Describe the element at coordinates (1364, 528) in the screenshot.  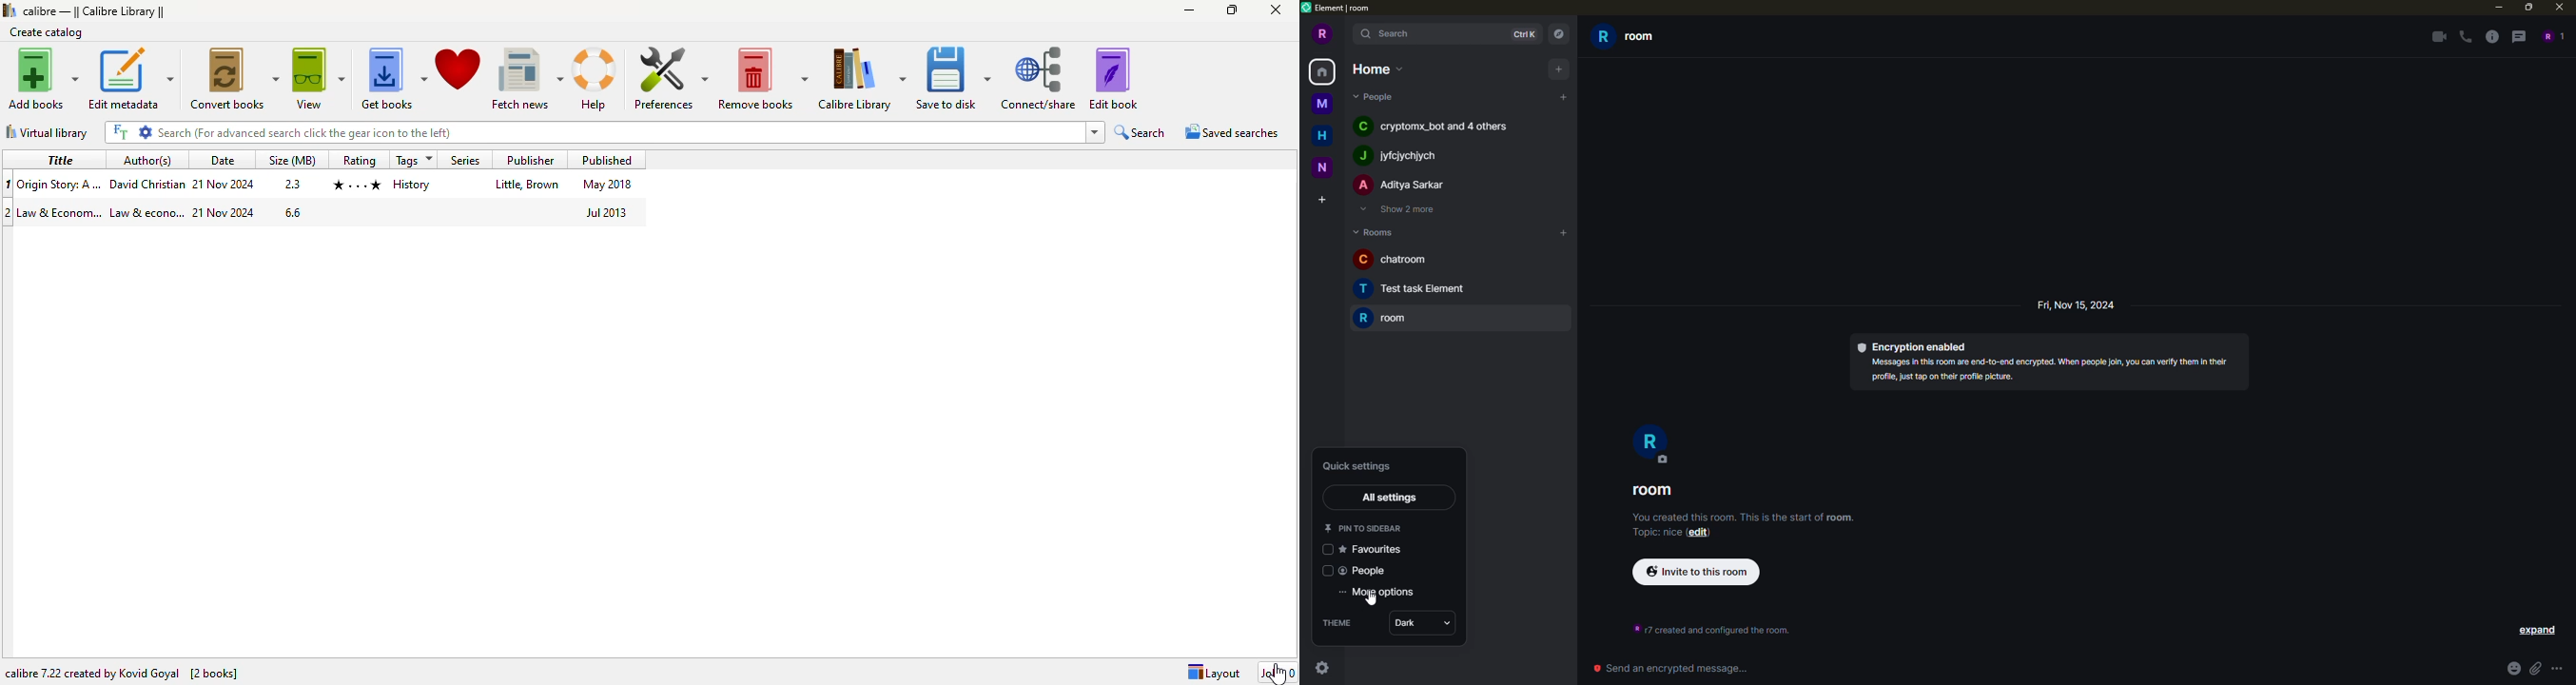
I see `pin to sidebar` at that location.